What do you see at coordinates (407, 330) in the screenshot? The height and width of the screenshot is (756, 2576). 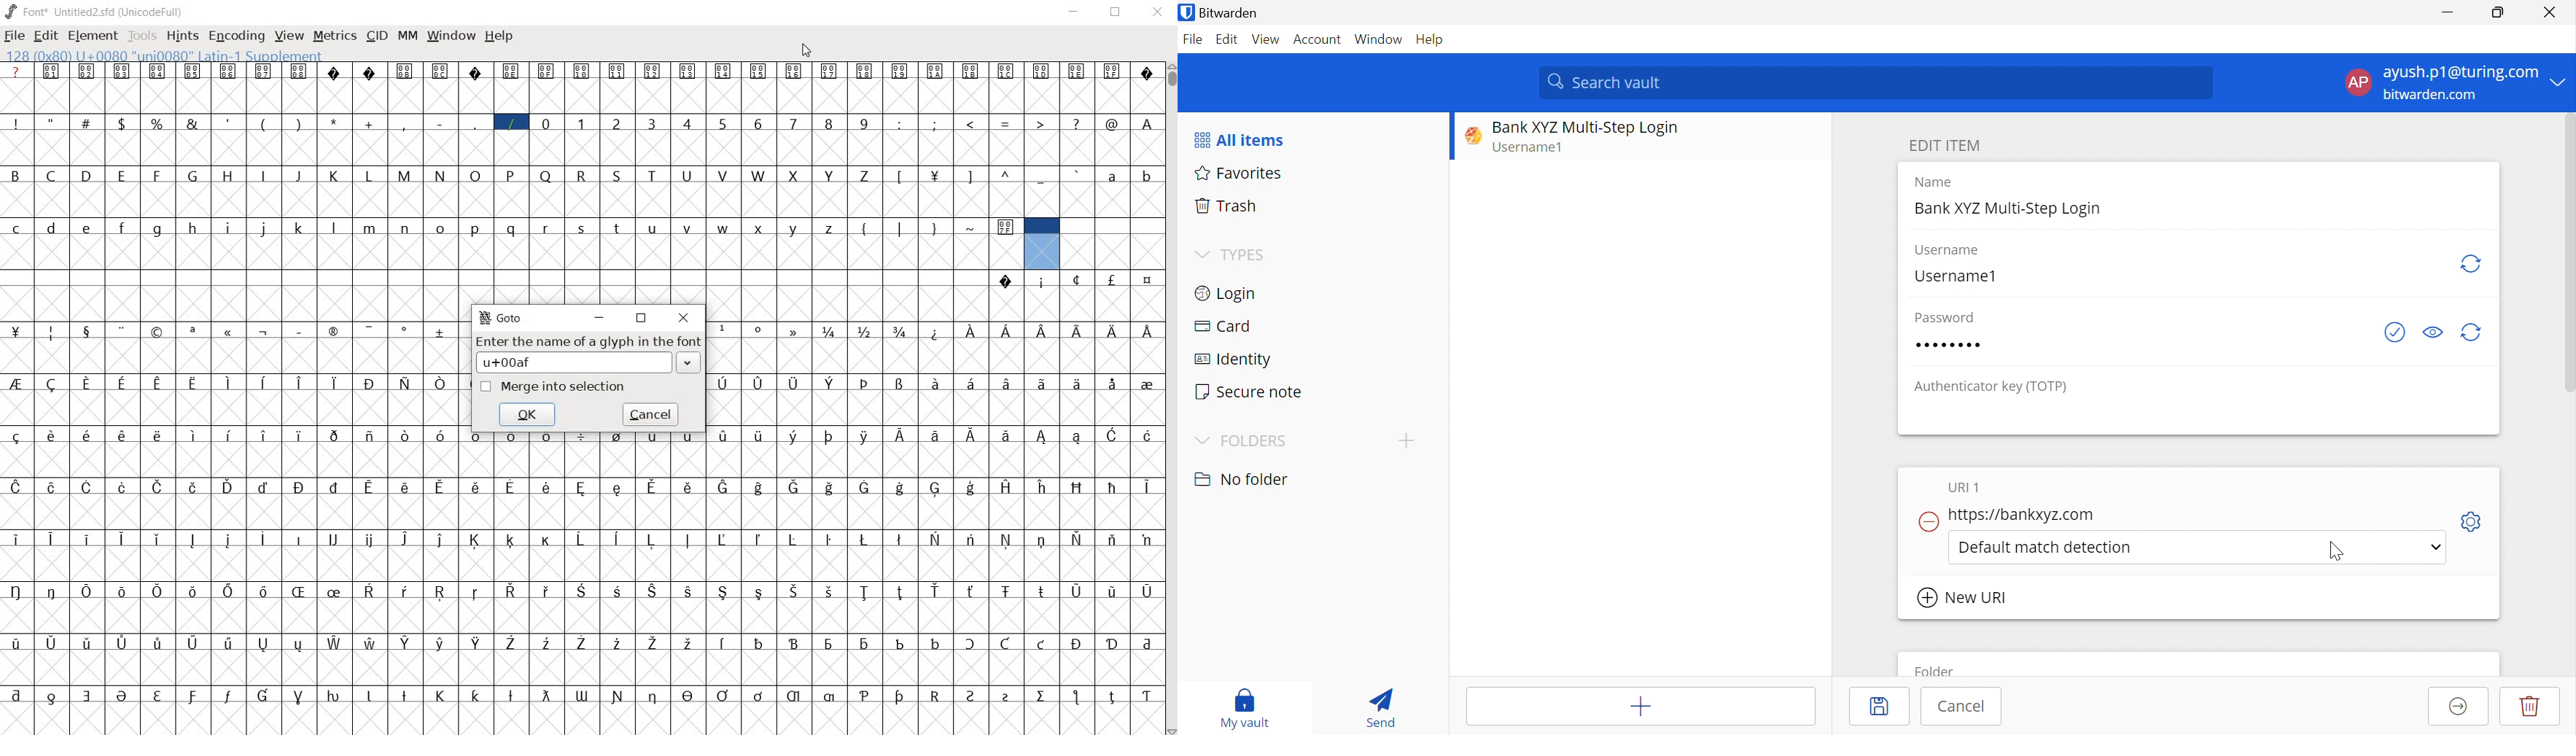 I see `Symbol` at bounding box center [407, 330].